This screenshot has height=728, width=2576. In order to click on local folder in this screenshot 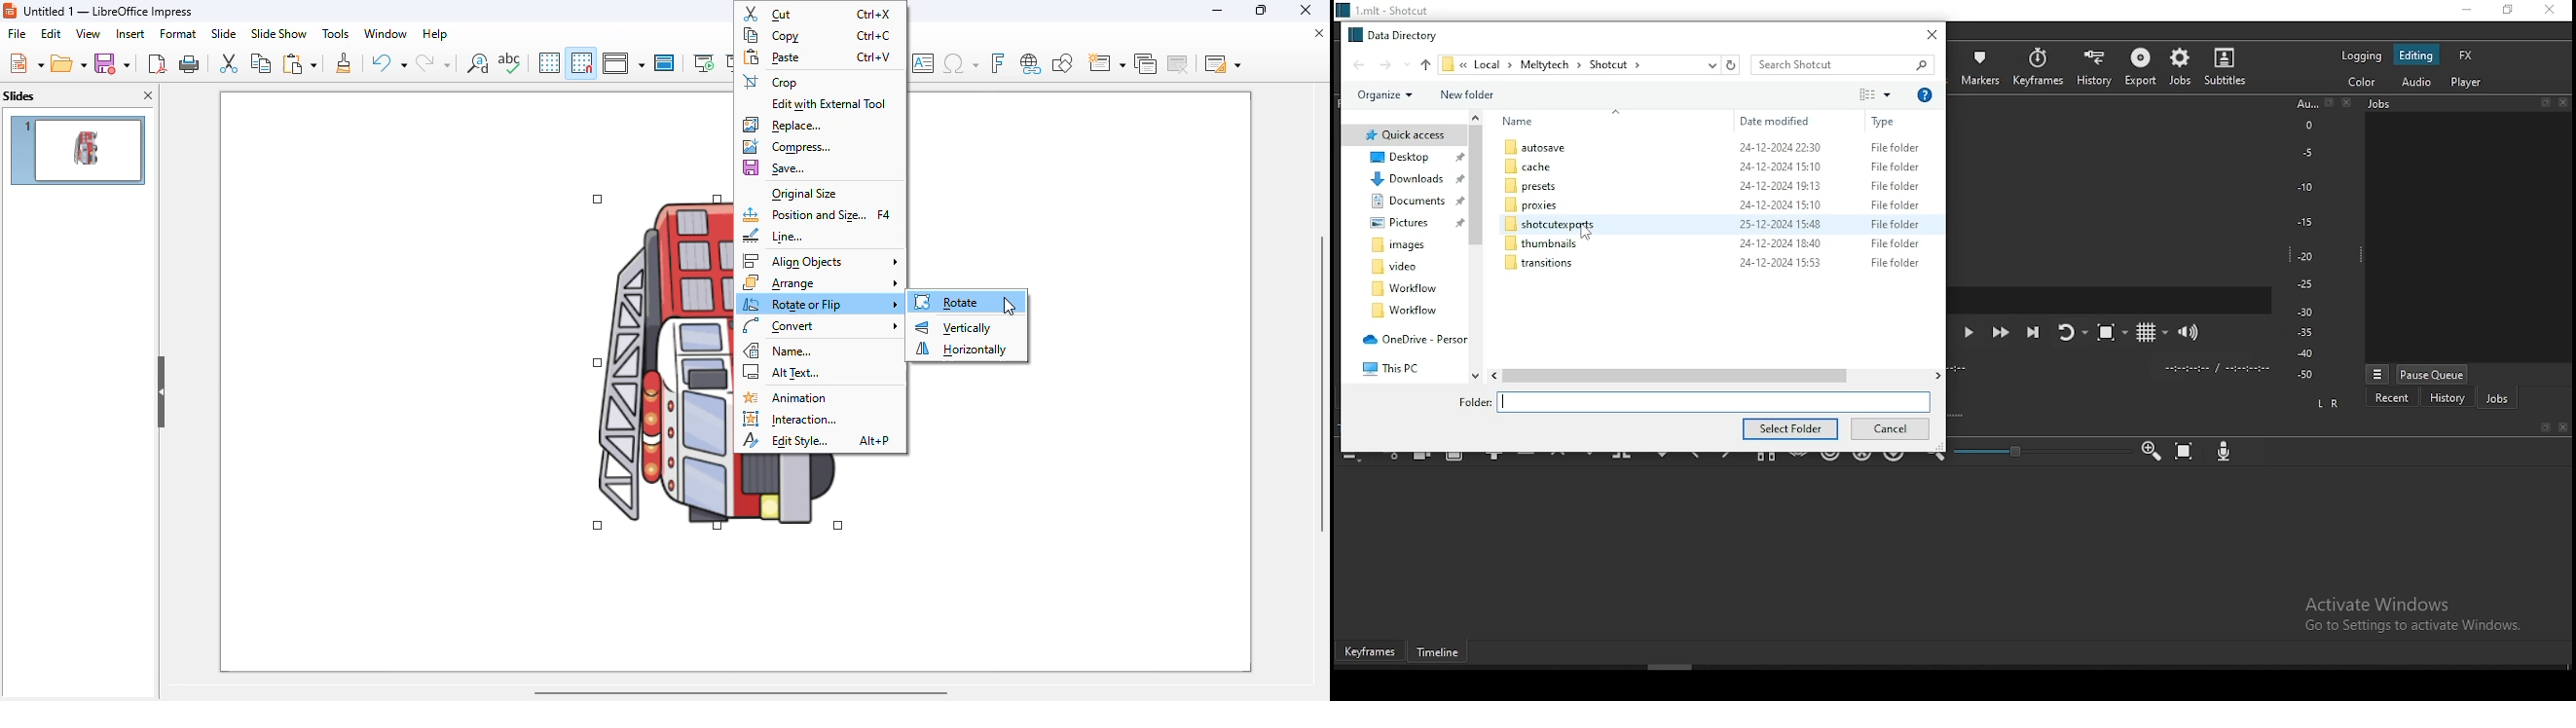, I will do `click(1541, 148)`.